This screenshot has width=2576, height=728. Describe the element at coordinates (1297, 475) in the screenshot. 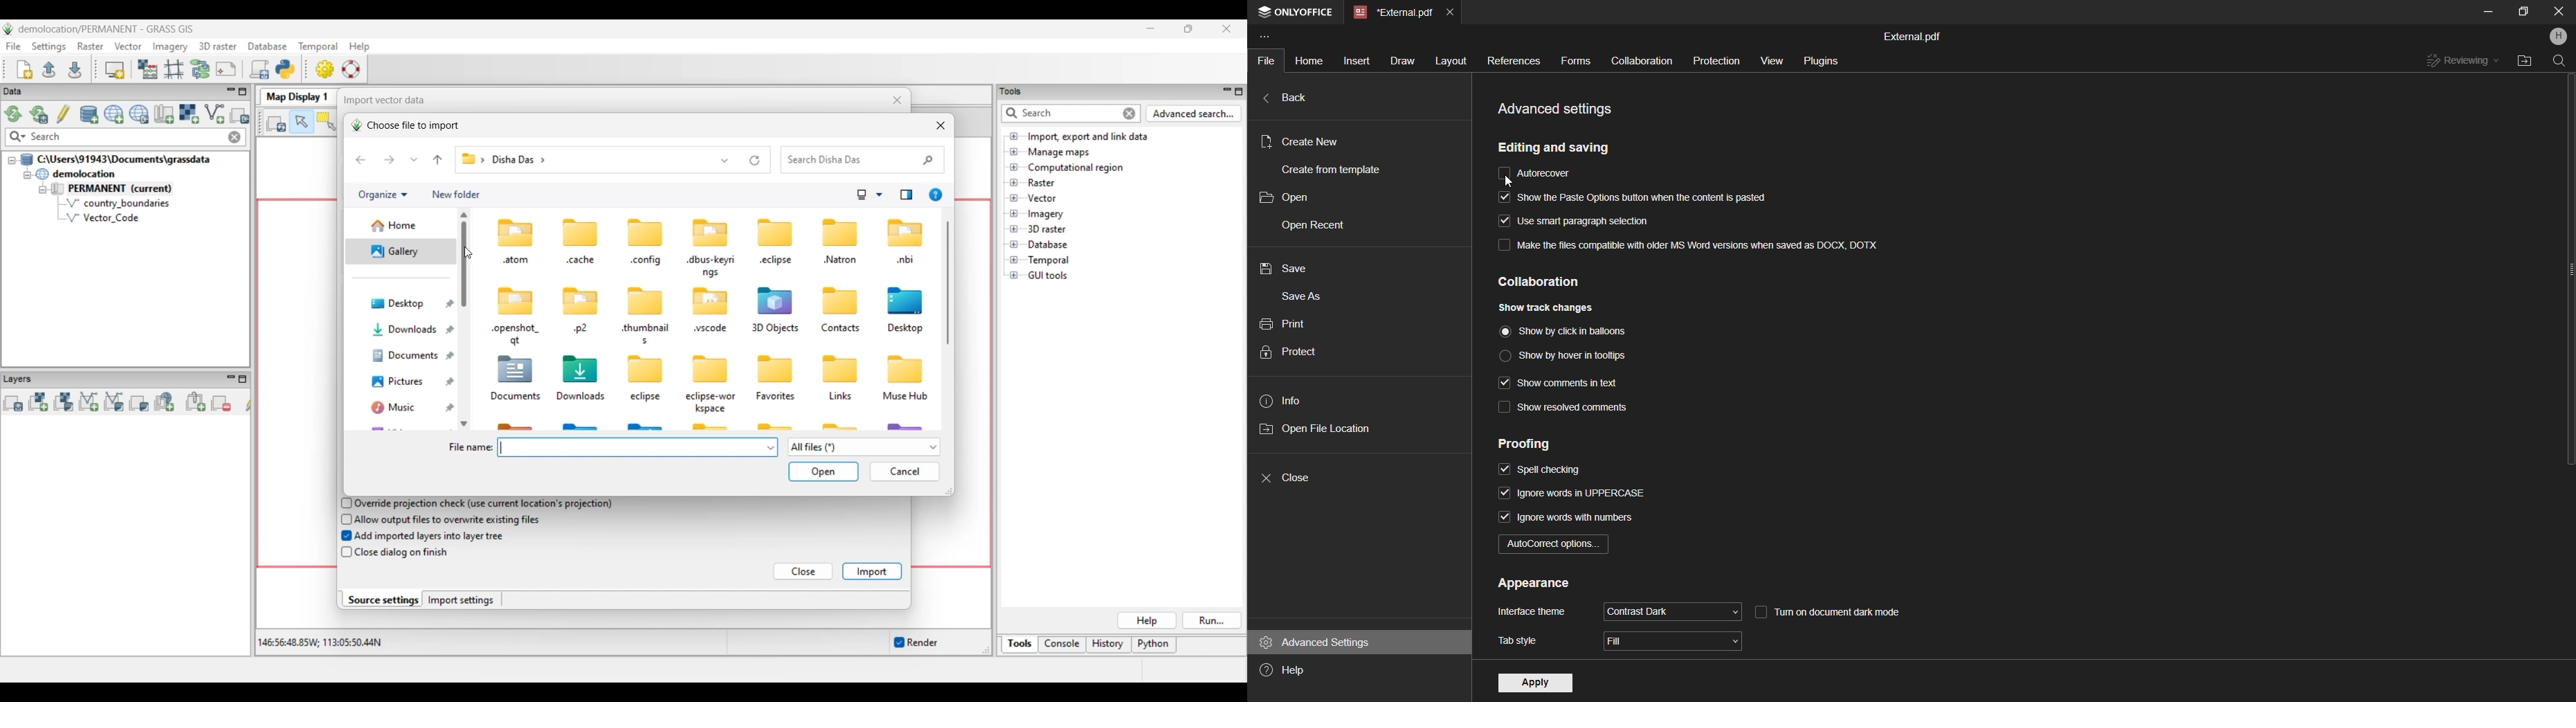

I see `close` at that location.